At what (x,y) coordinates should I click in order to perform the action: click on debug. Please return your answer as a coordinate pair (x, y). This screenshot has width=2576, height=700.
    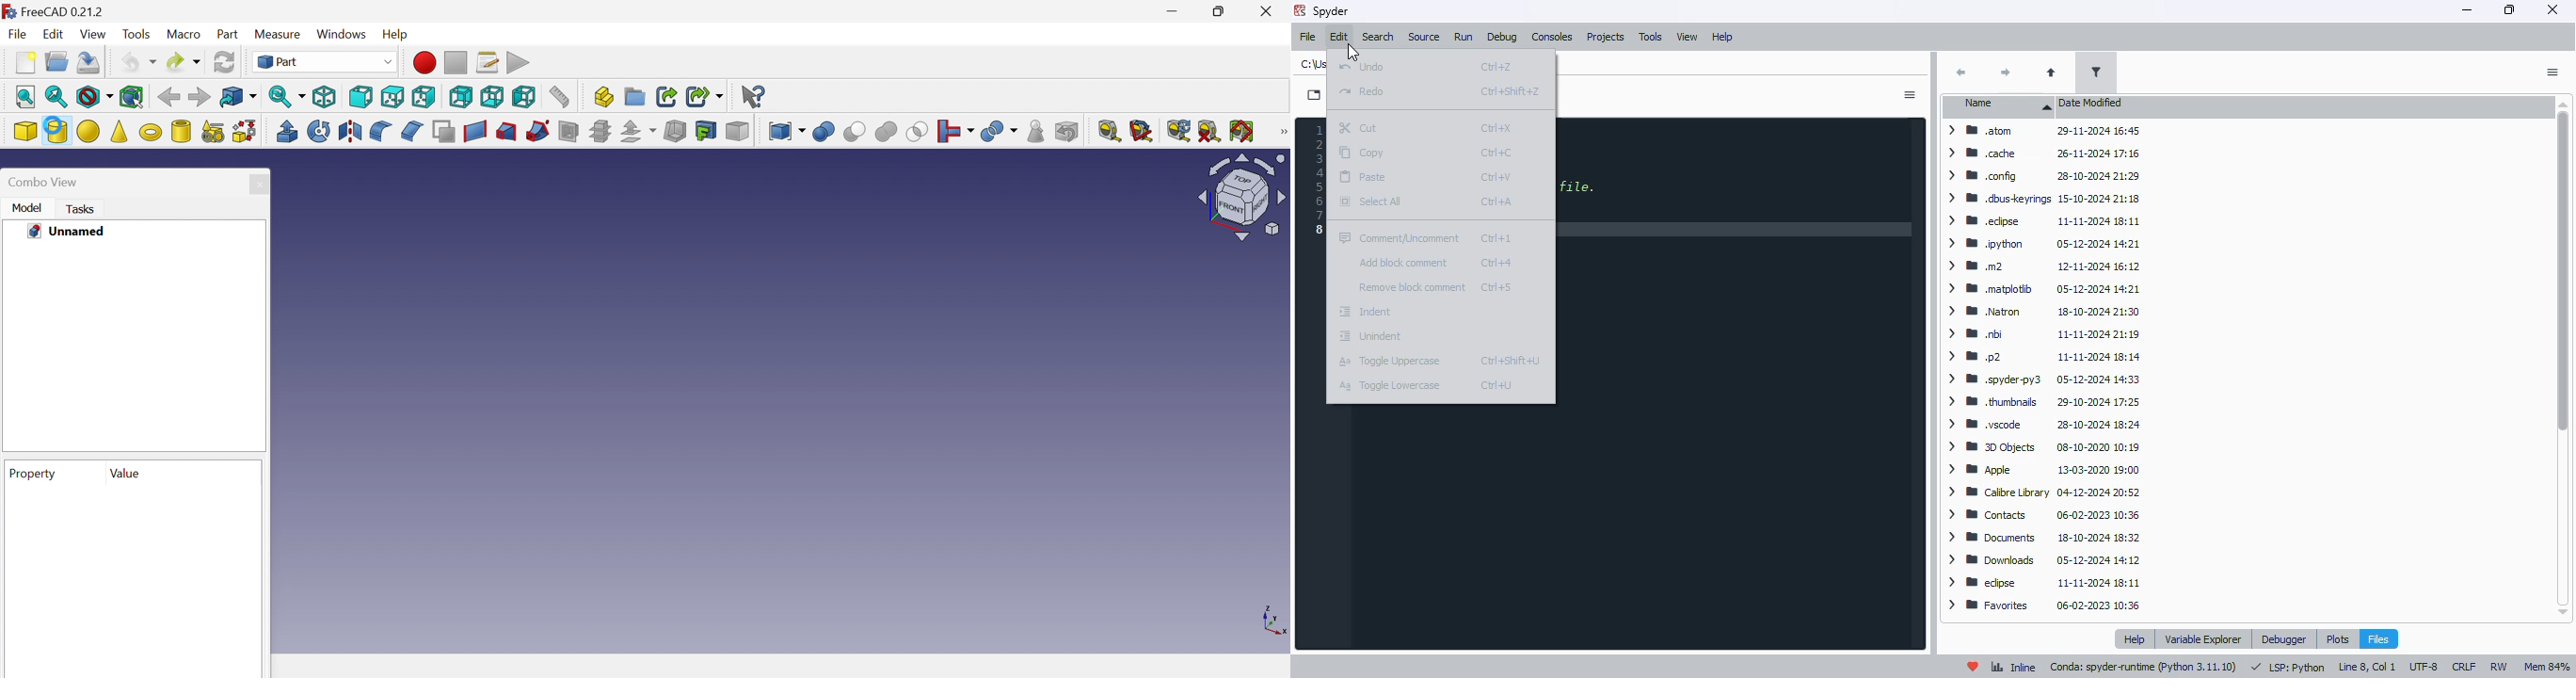
    Looking at the image, I should click on (1502, 38).